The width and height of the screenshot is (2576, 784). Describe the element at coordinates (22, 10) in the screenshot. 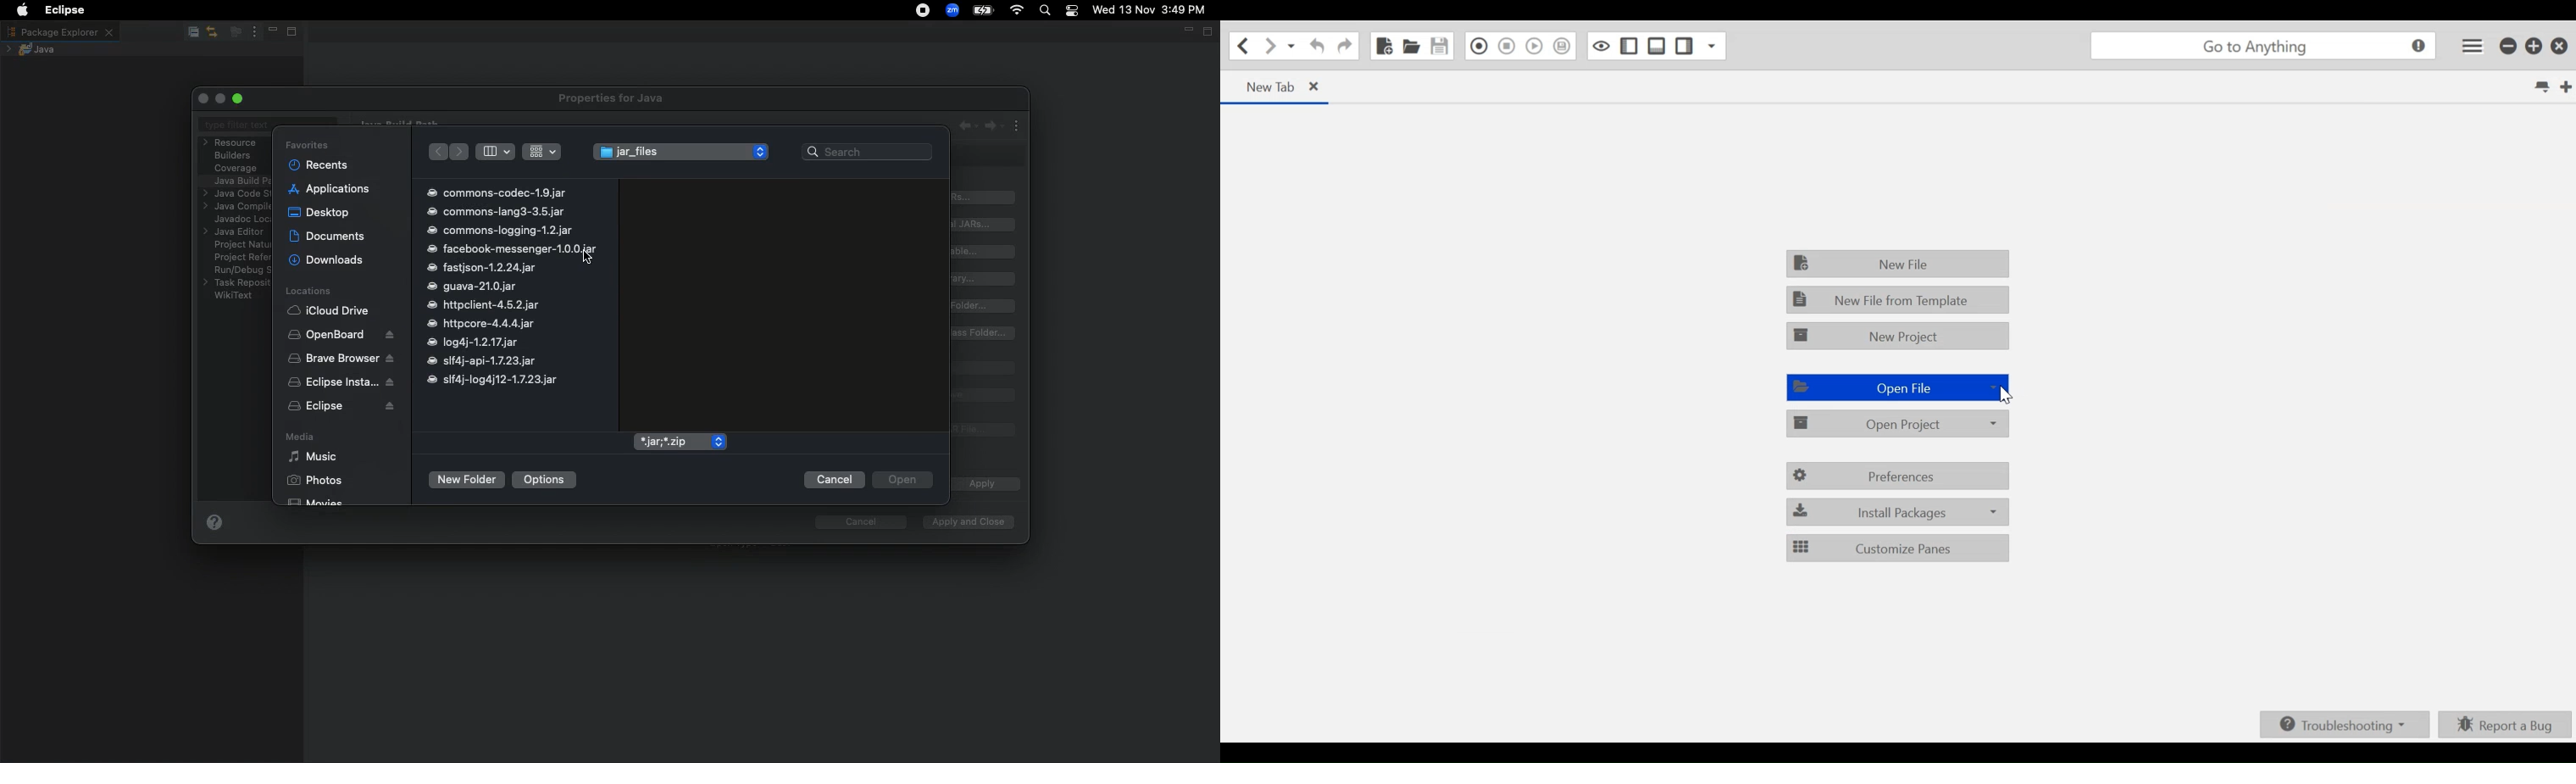

I see `Apple logo` at that location.